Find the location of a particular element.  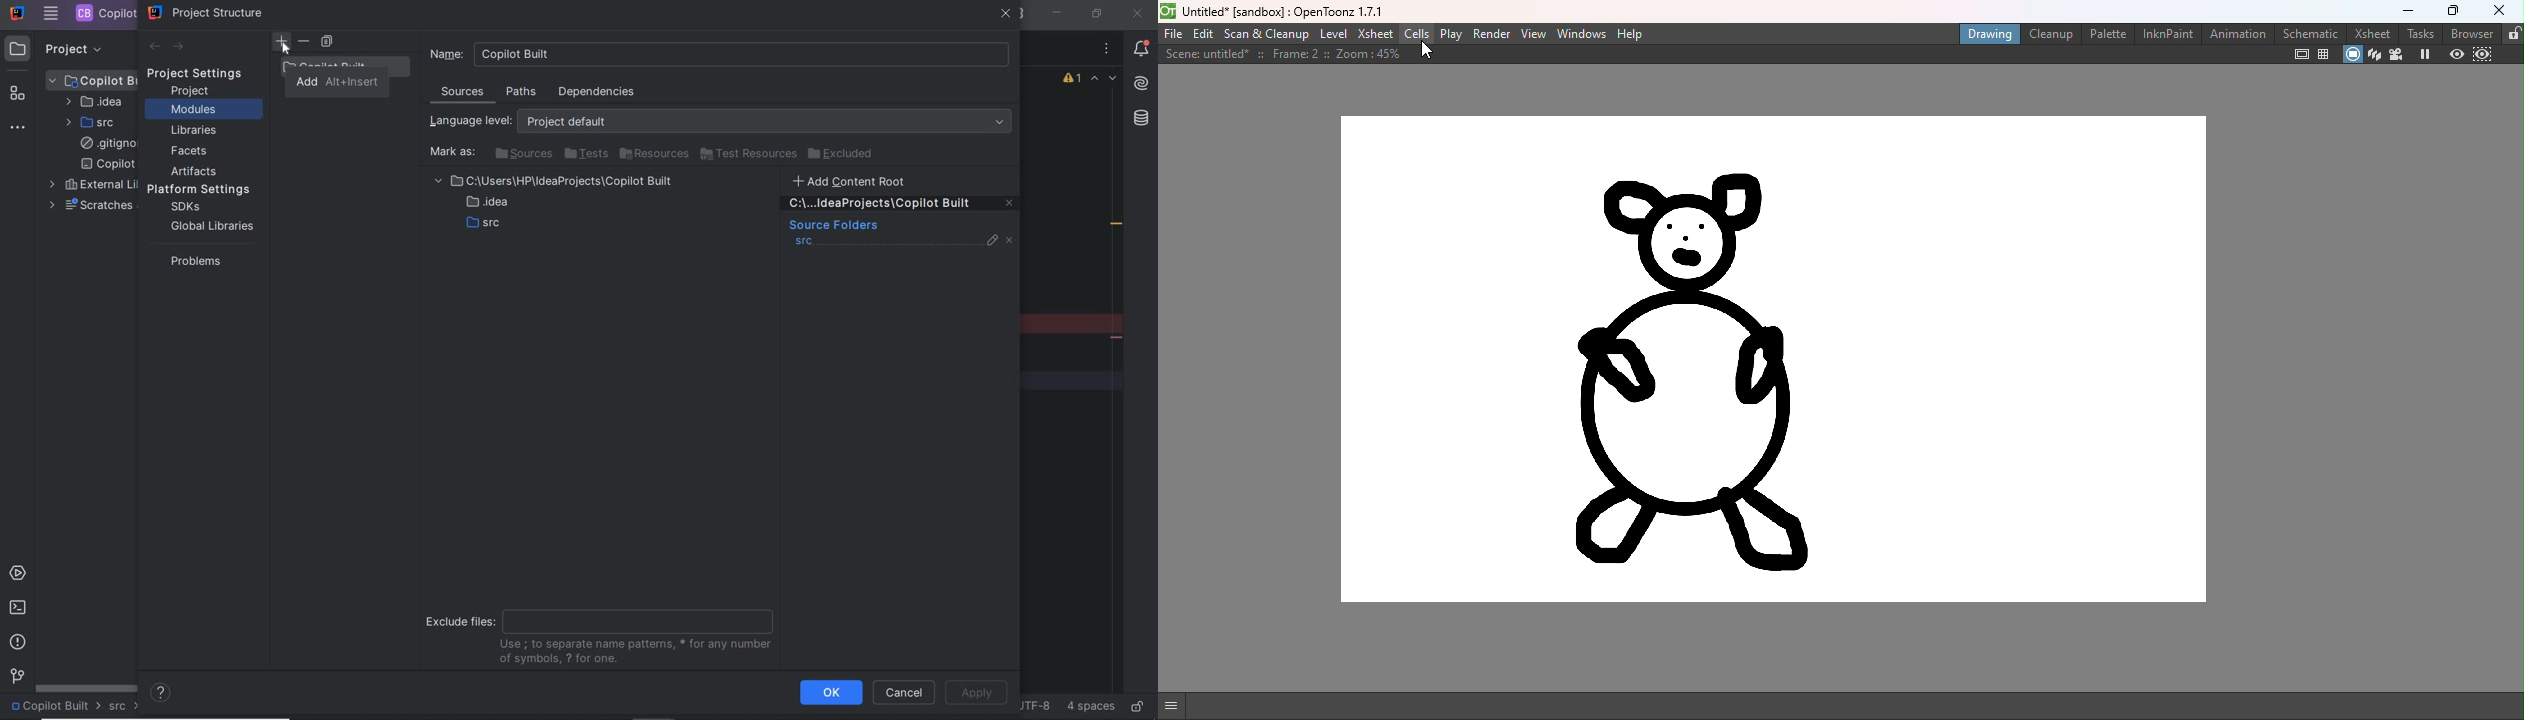

Preview is located at coordinates (2457, 56).